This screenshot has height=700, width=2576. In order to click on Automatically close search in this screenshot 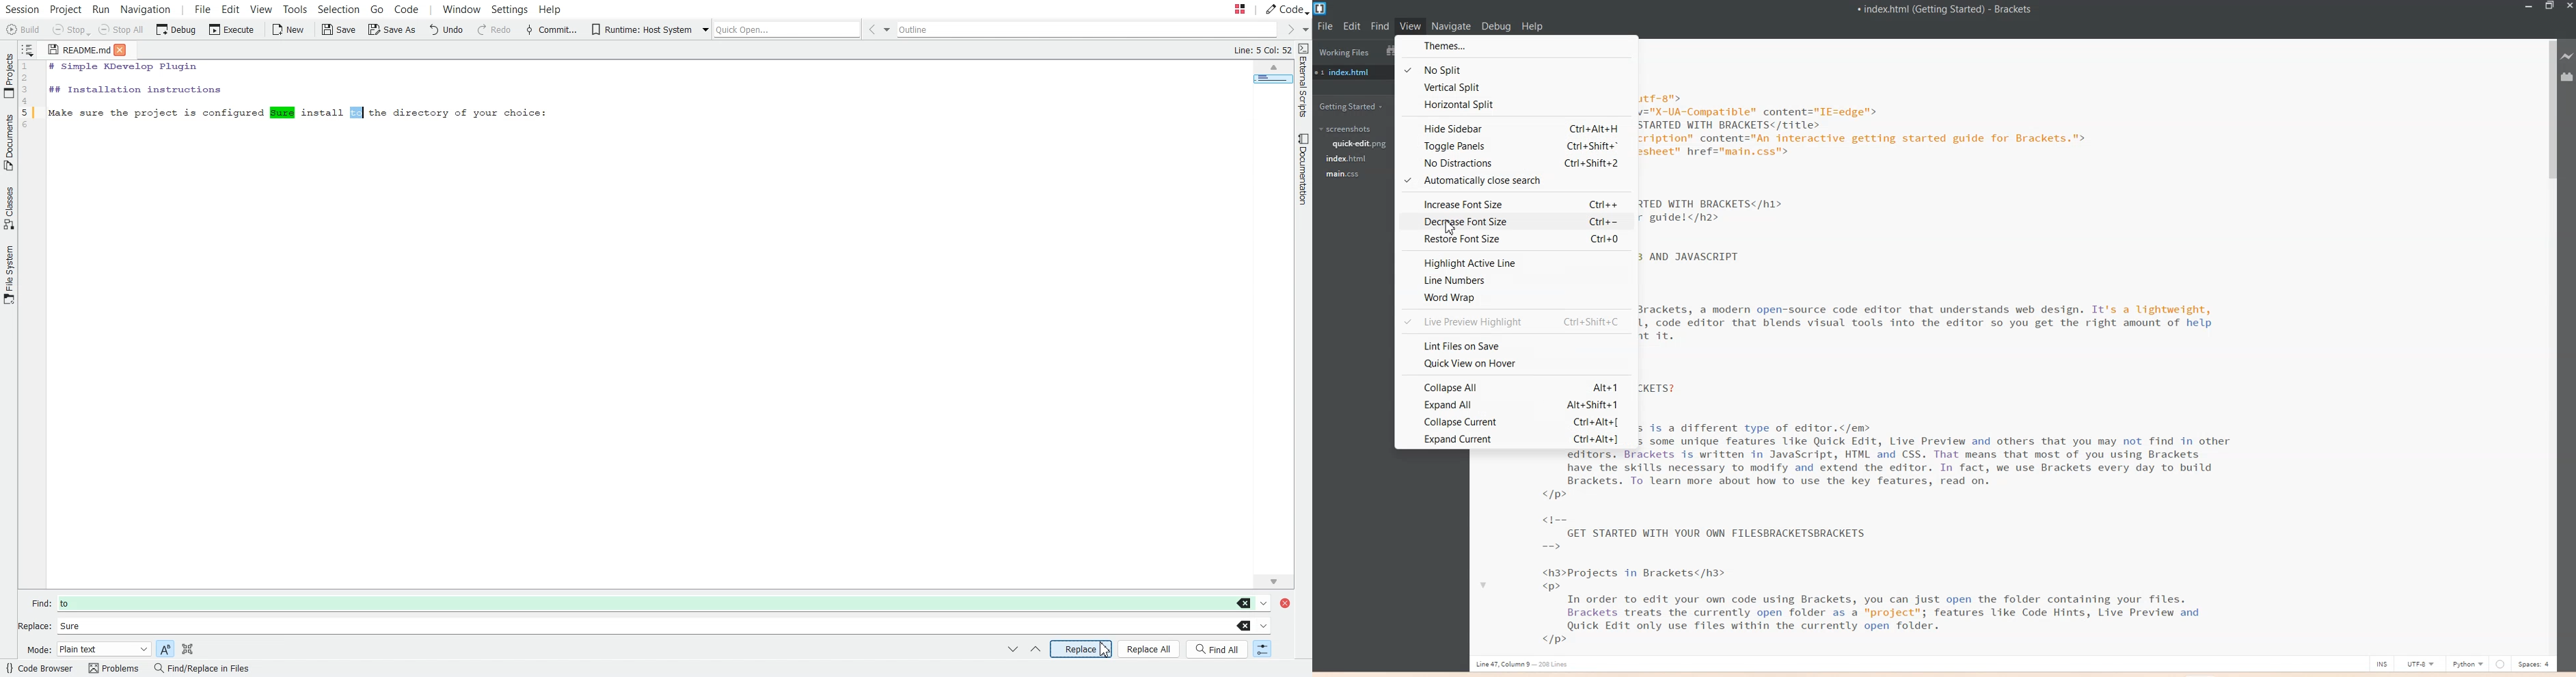, I will do `click(1516, 182)`.